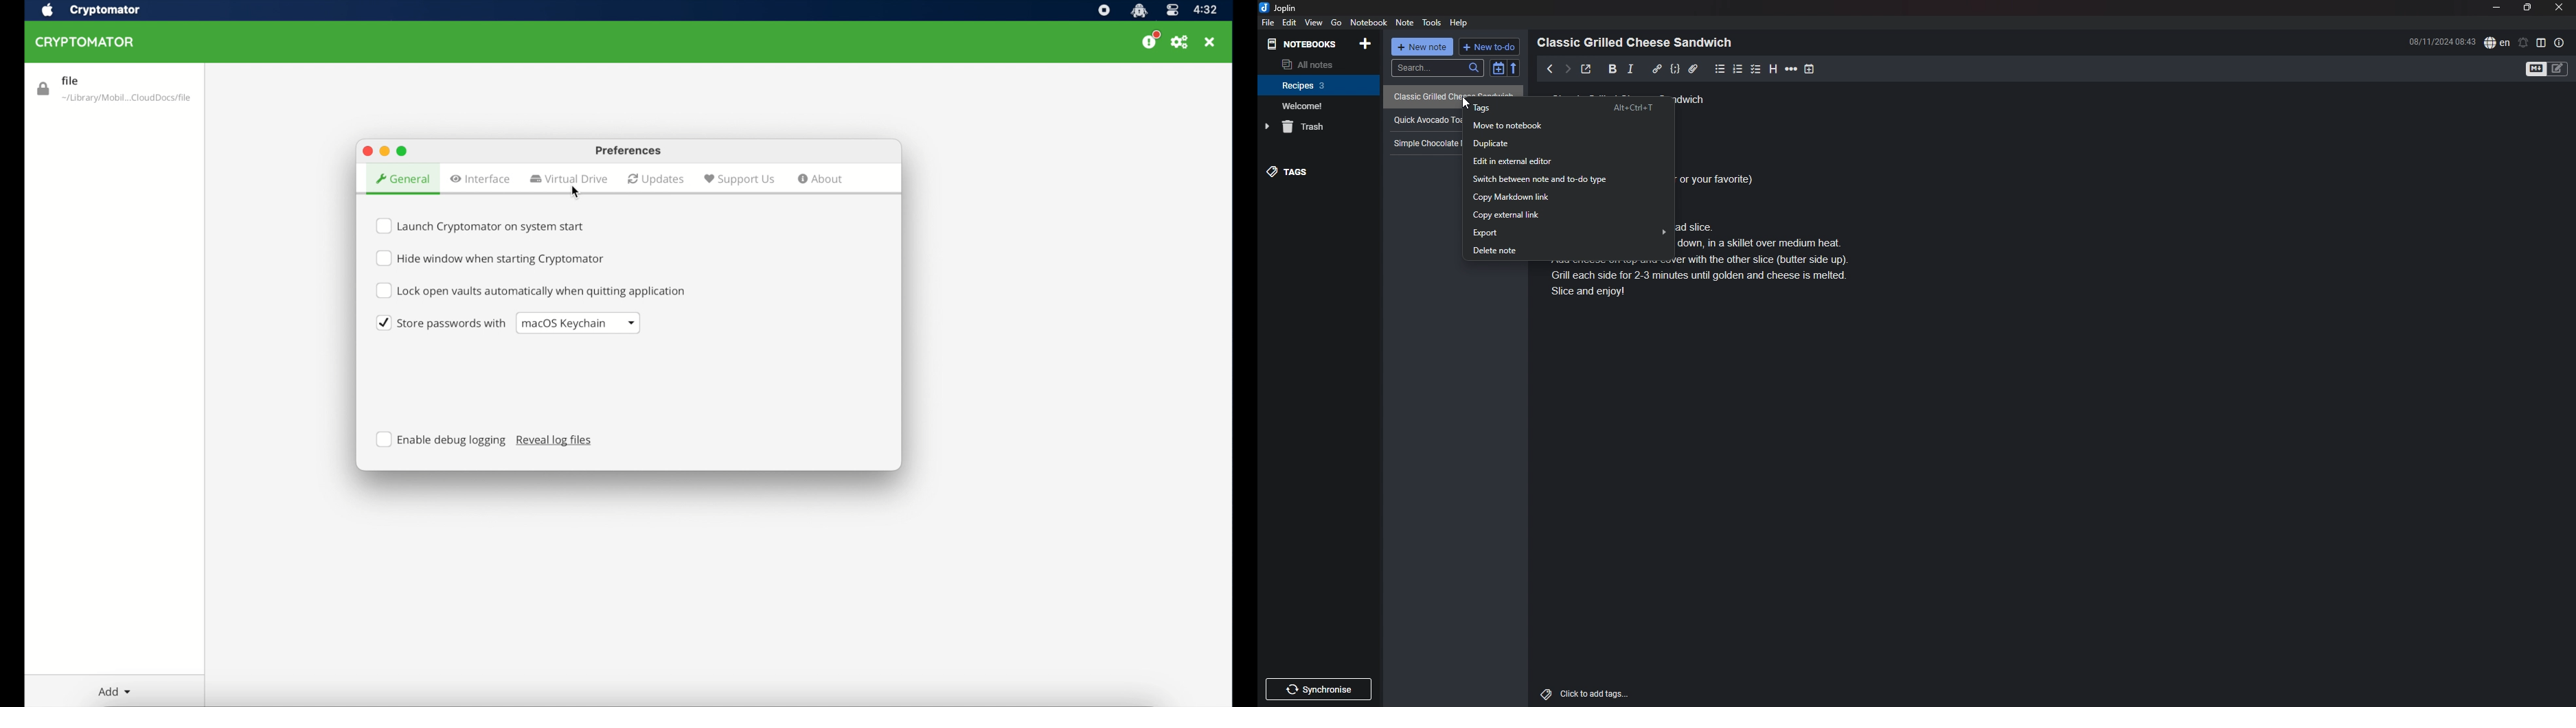 The width and height of the screenshot is (2576, 728). What do you see at coordinates (1550, 69) in the screenshot?
I see `previous` at bounding box center [1550, 69].